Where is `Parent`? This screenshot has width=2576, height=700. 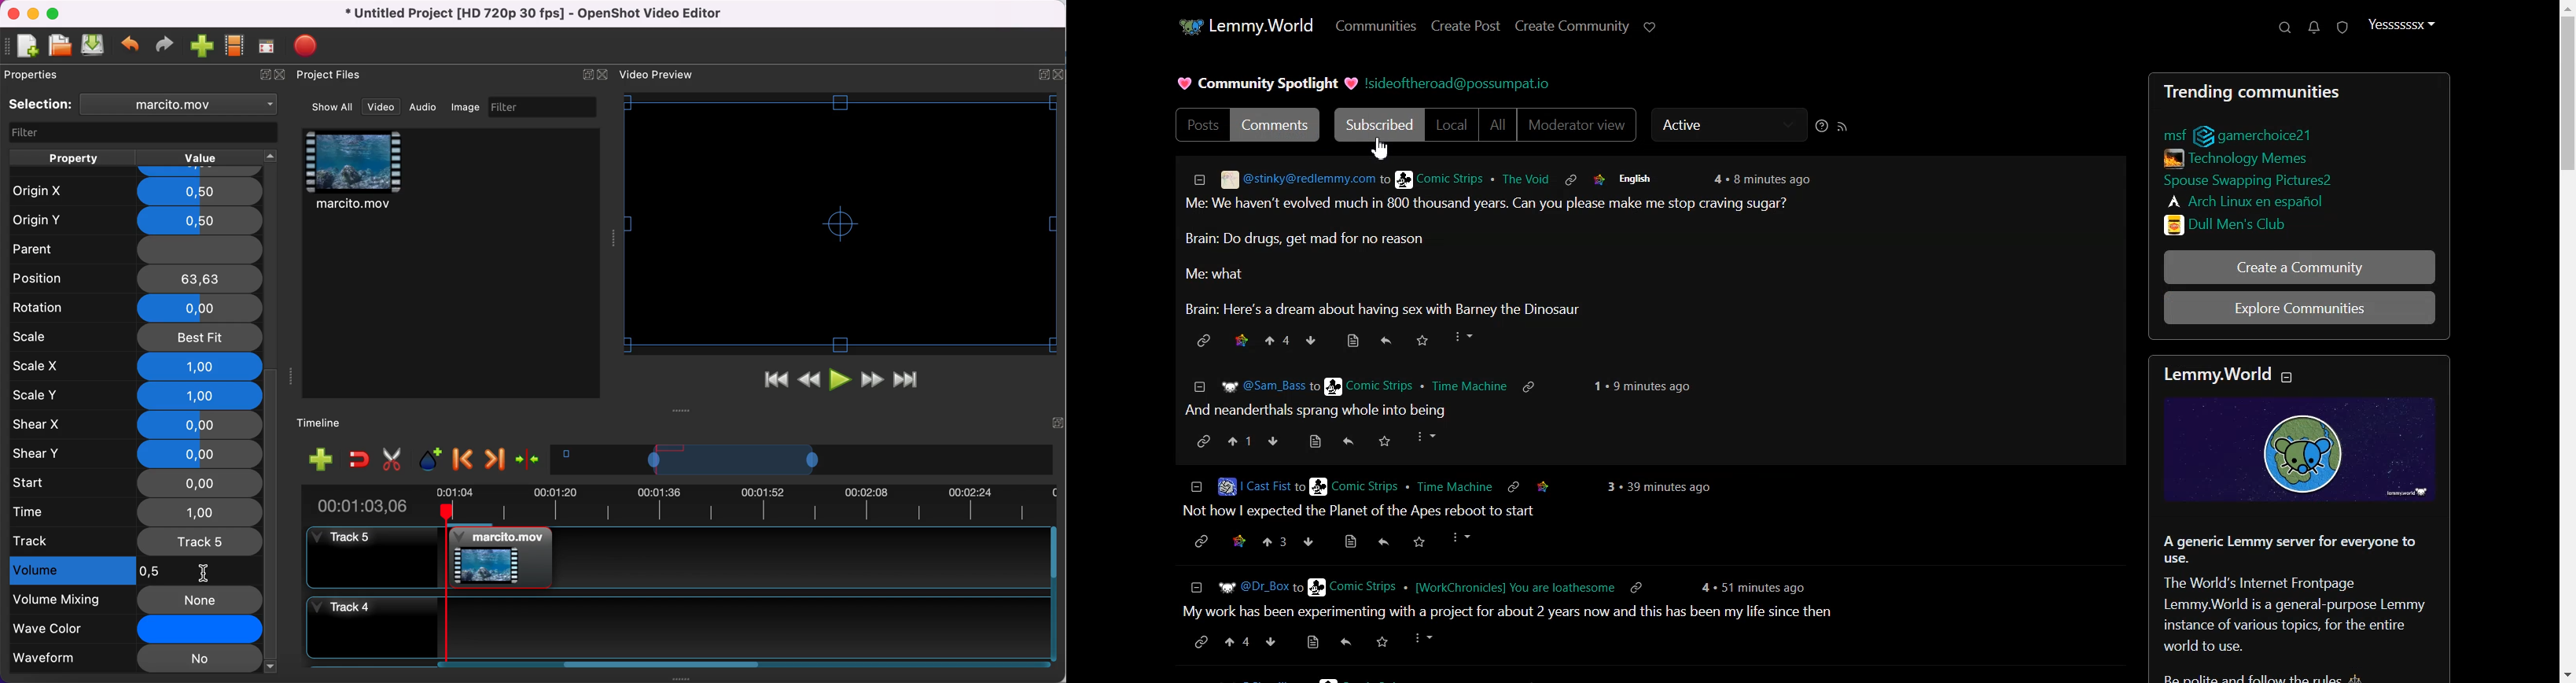
Parent is located at coordinates (135, 247).